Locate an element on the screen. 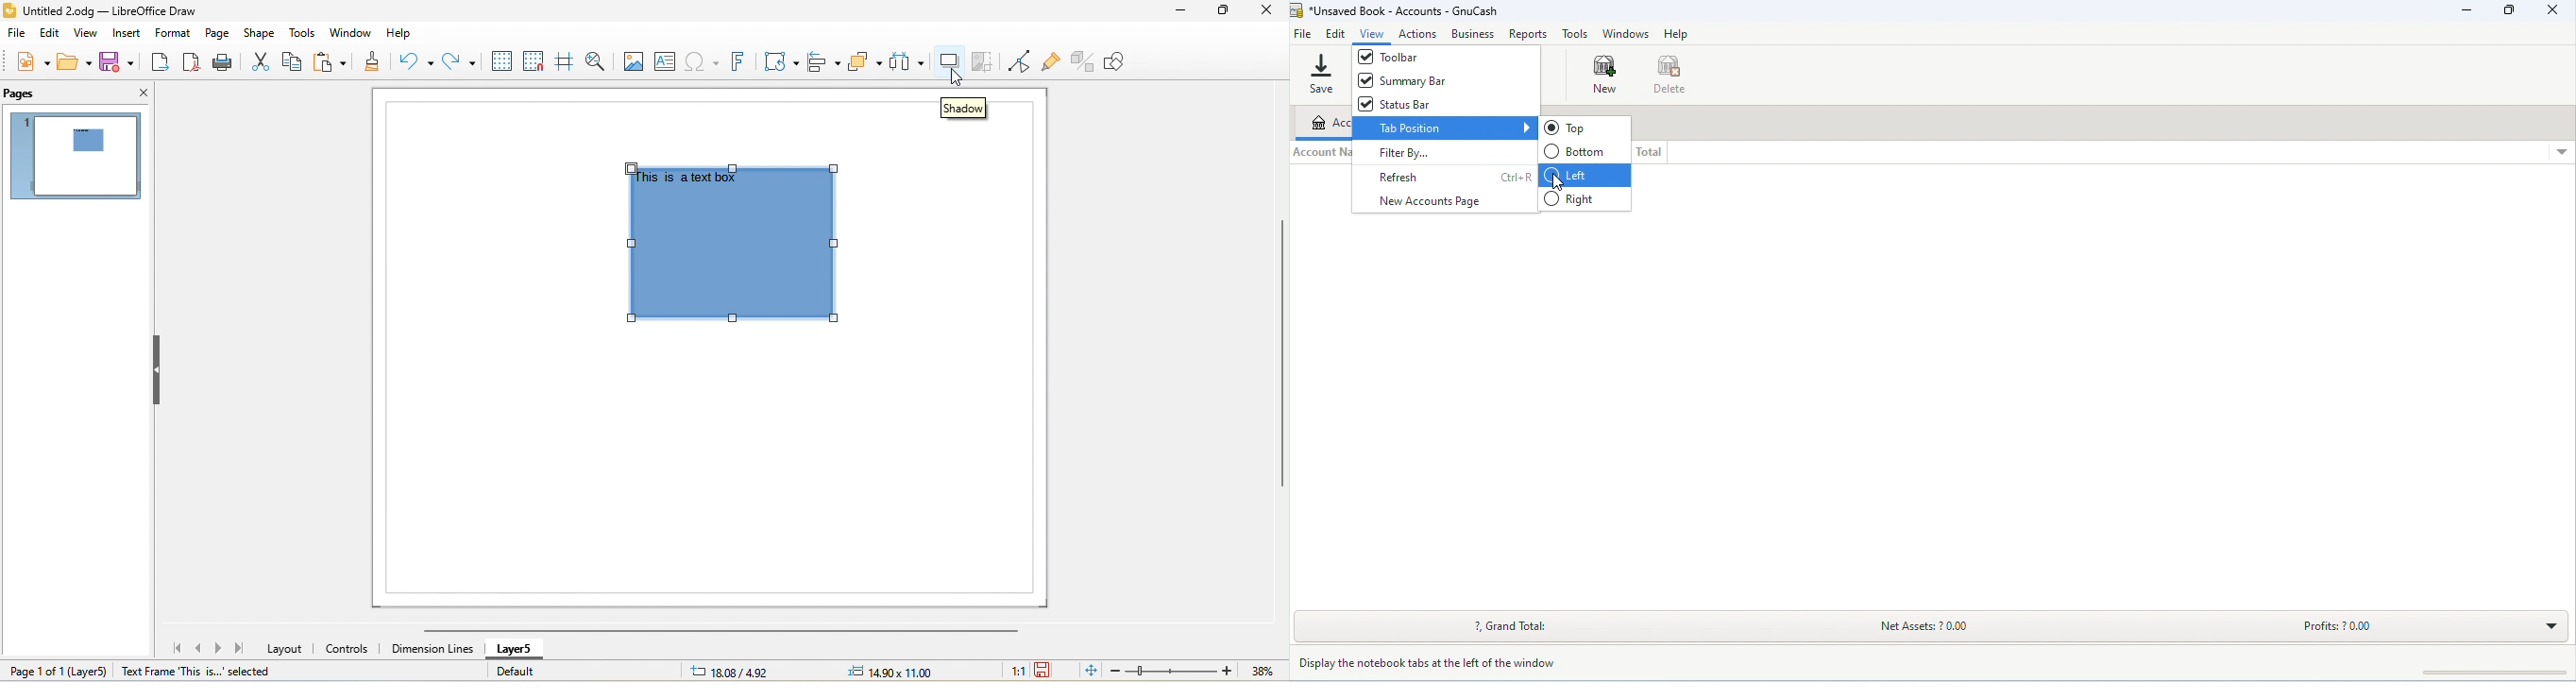  first page is located at coordinates (179, 649).